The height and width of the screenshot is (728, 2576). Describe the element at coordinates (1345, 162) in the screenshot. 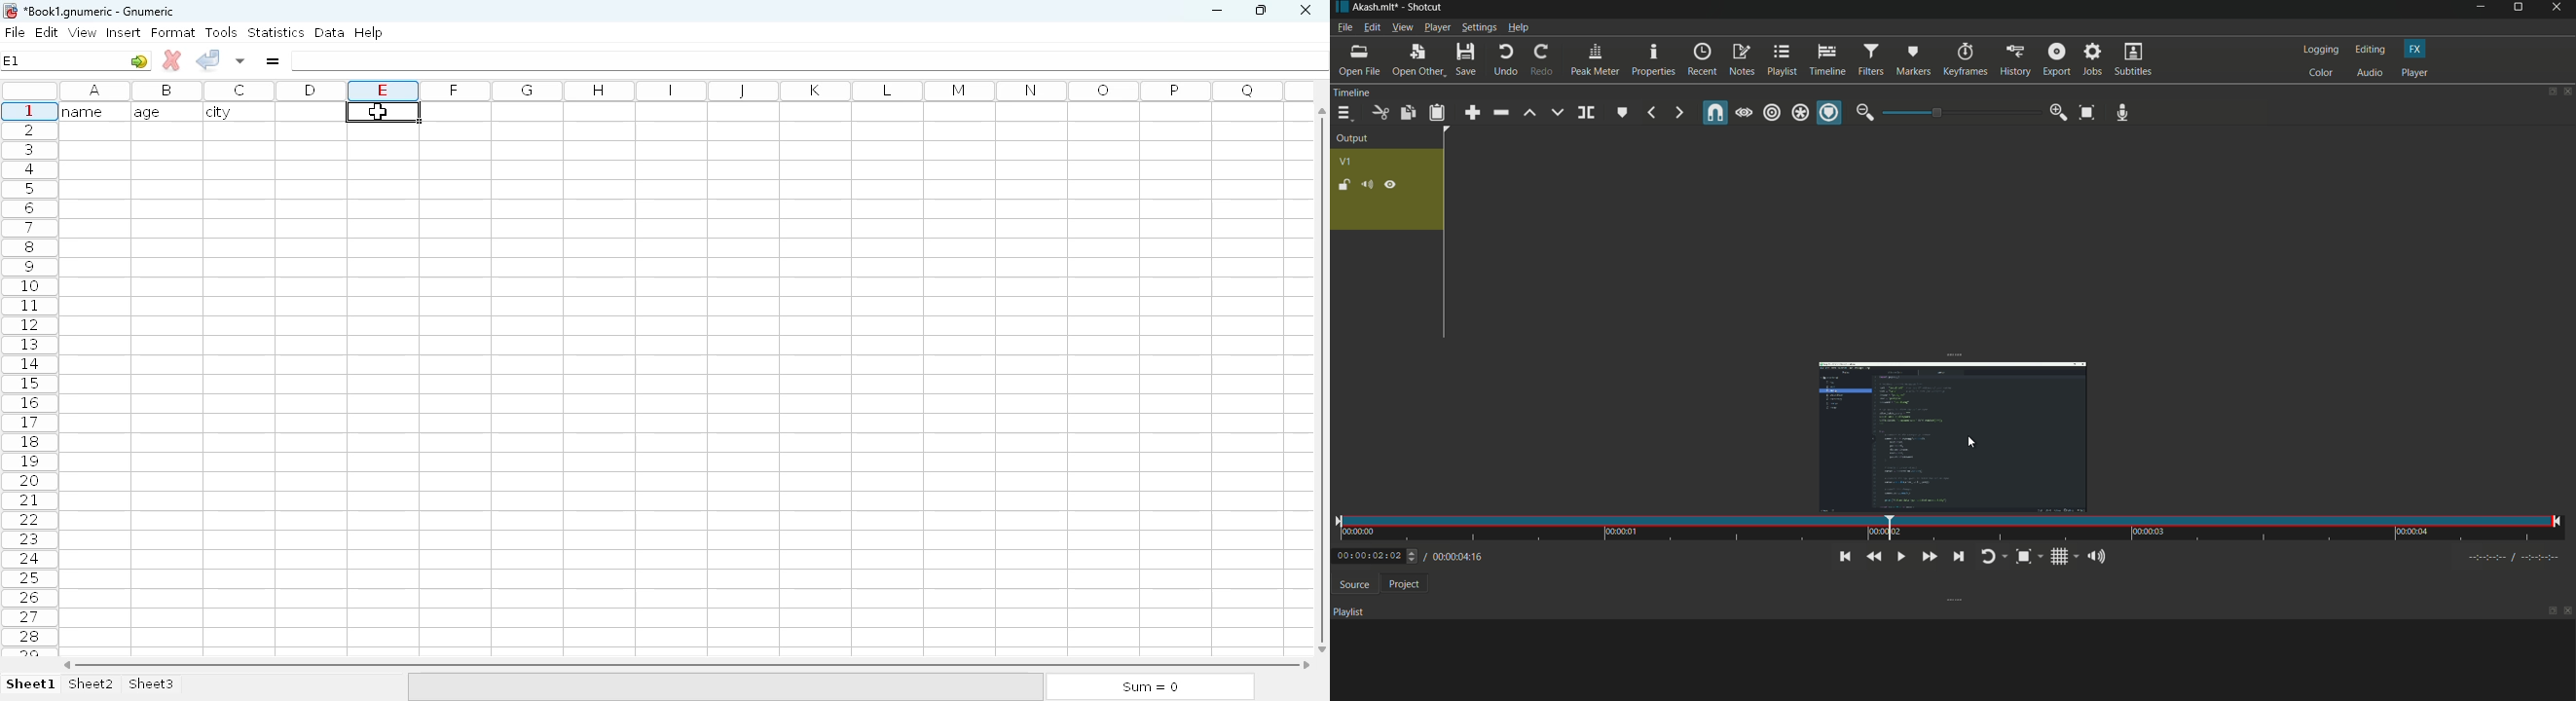

I see `v1` at that location.